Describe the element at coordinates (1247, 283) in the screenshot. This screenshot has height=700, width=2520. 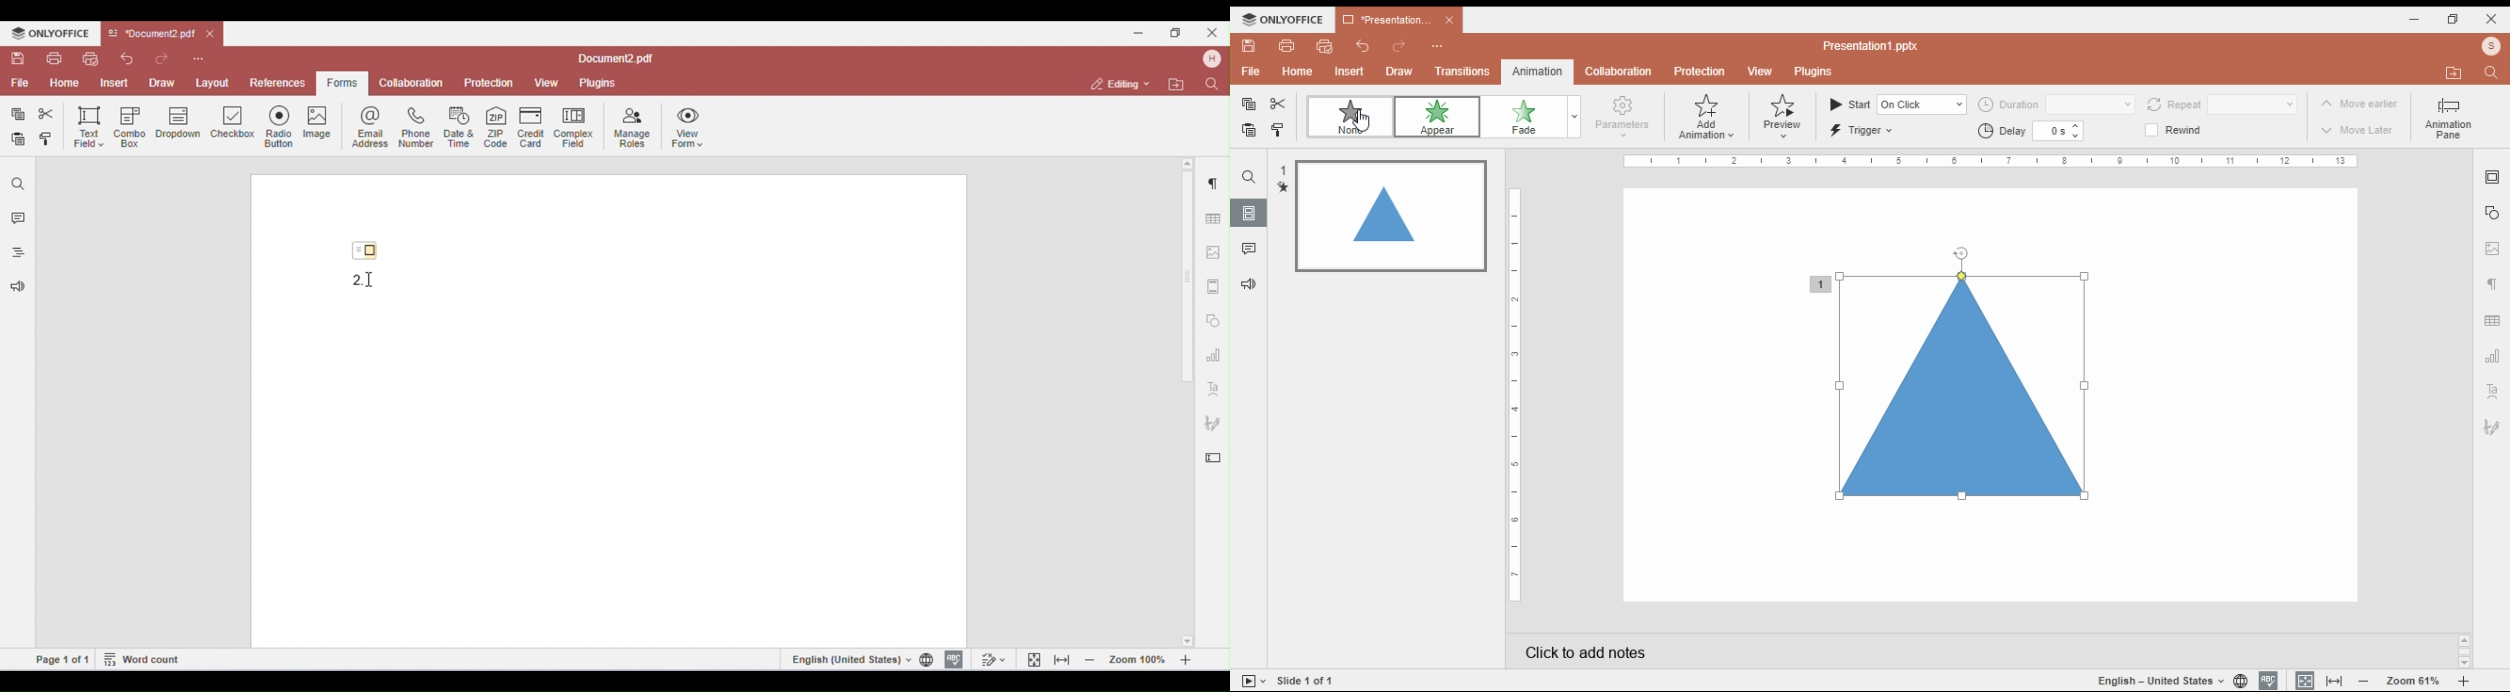
I see `suggestions and feedback` at that location.